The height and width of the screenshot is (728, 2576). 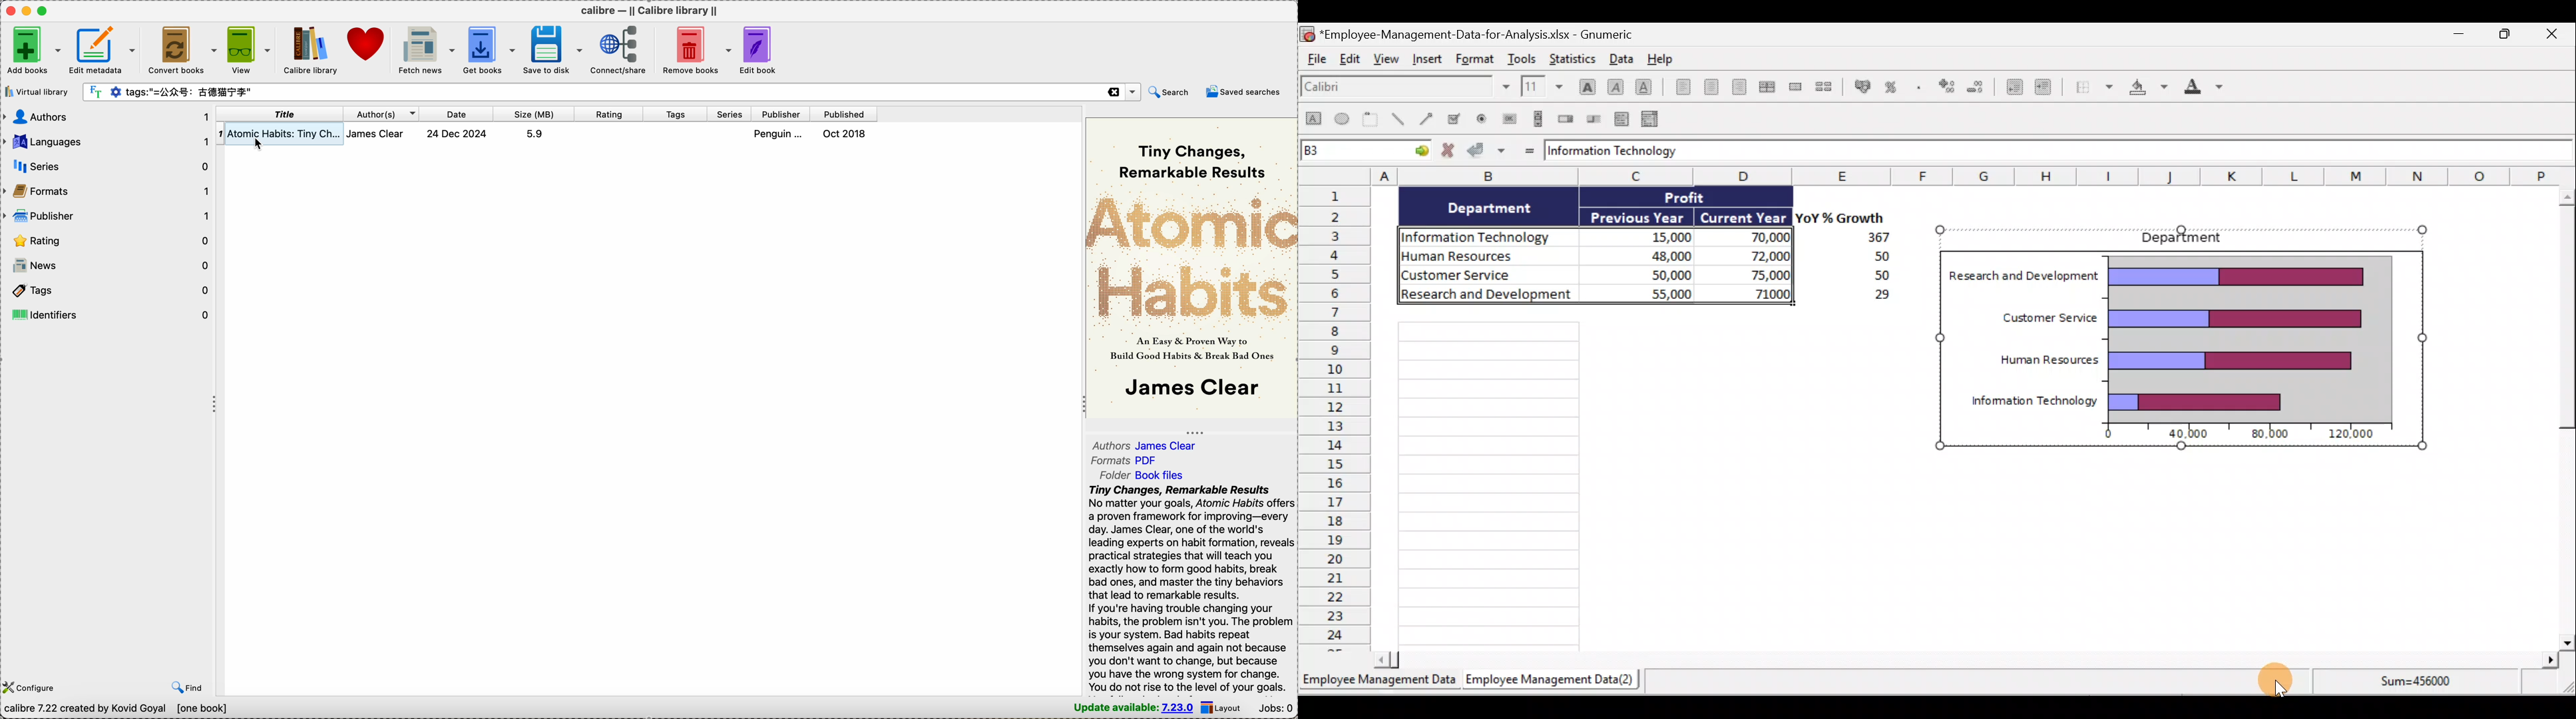 I want to click on Close, so click(x=2555, y=34).